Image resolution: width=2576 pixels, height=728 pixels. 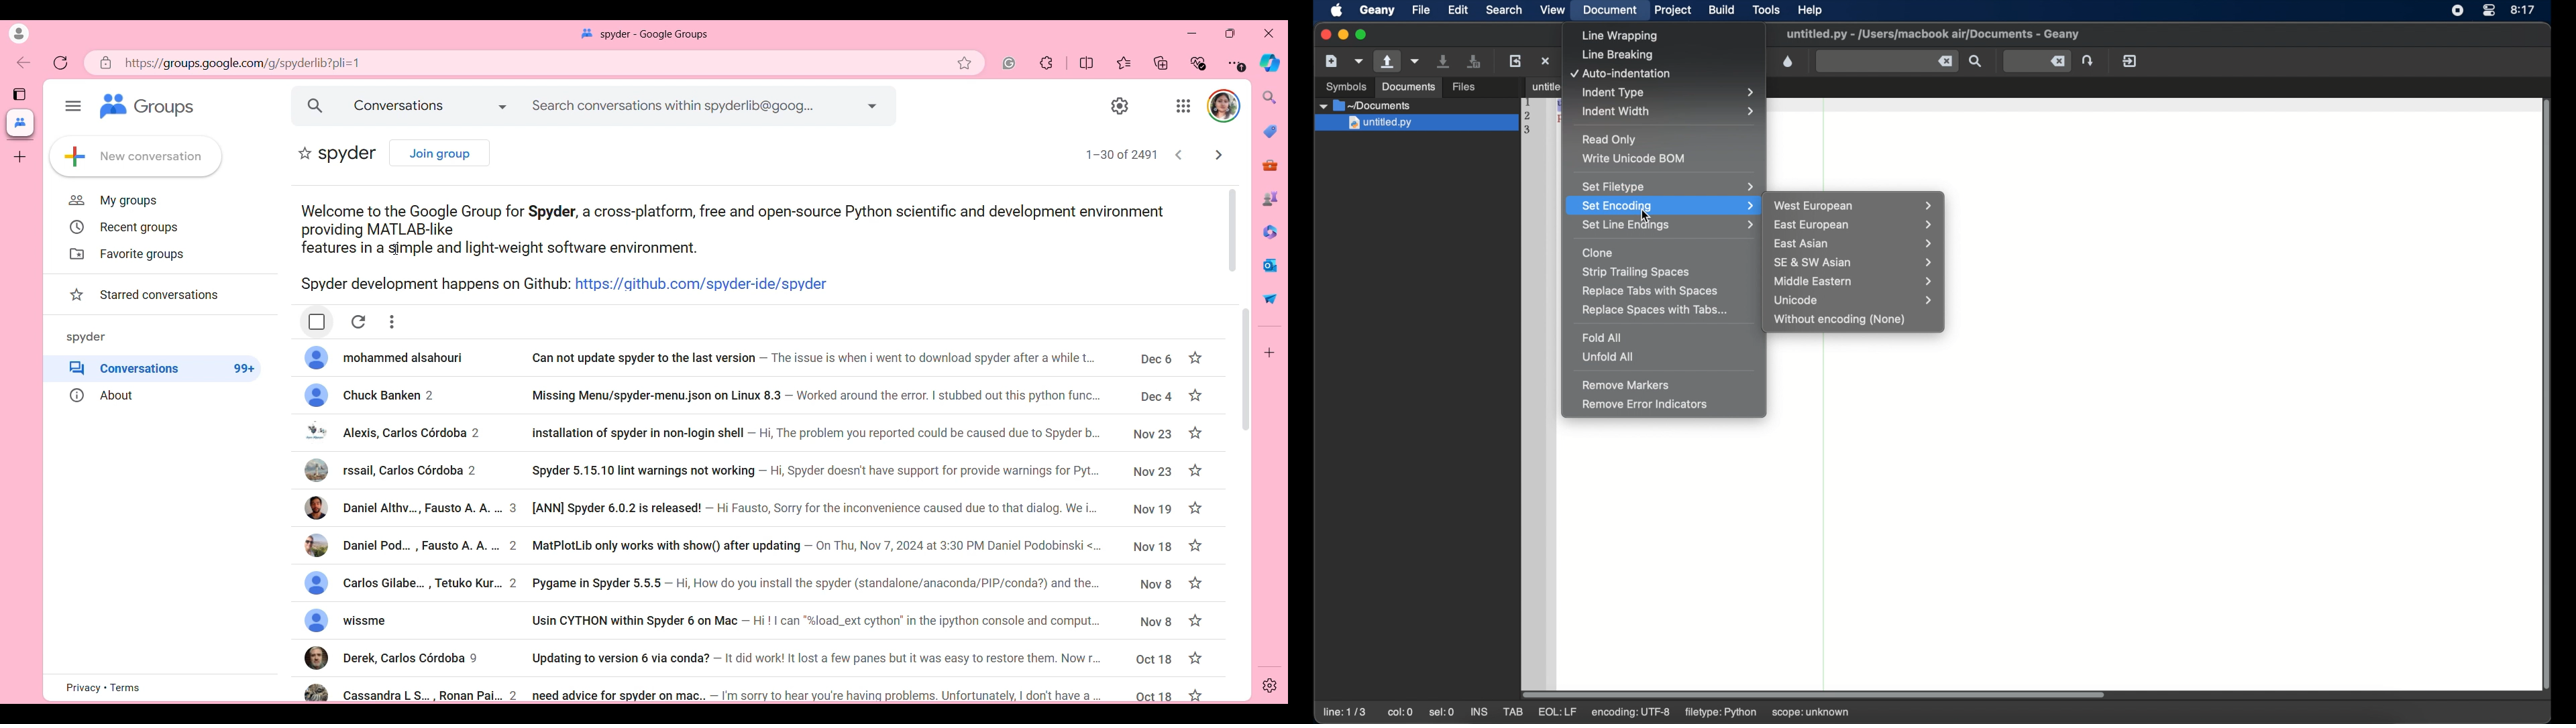 I want to click on Microsoft 365, so click(x=1271, y=232).